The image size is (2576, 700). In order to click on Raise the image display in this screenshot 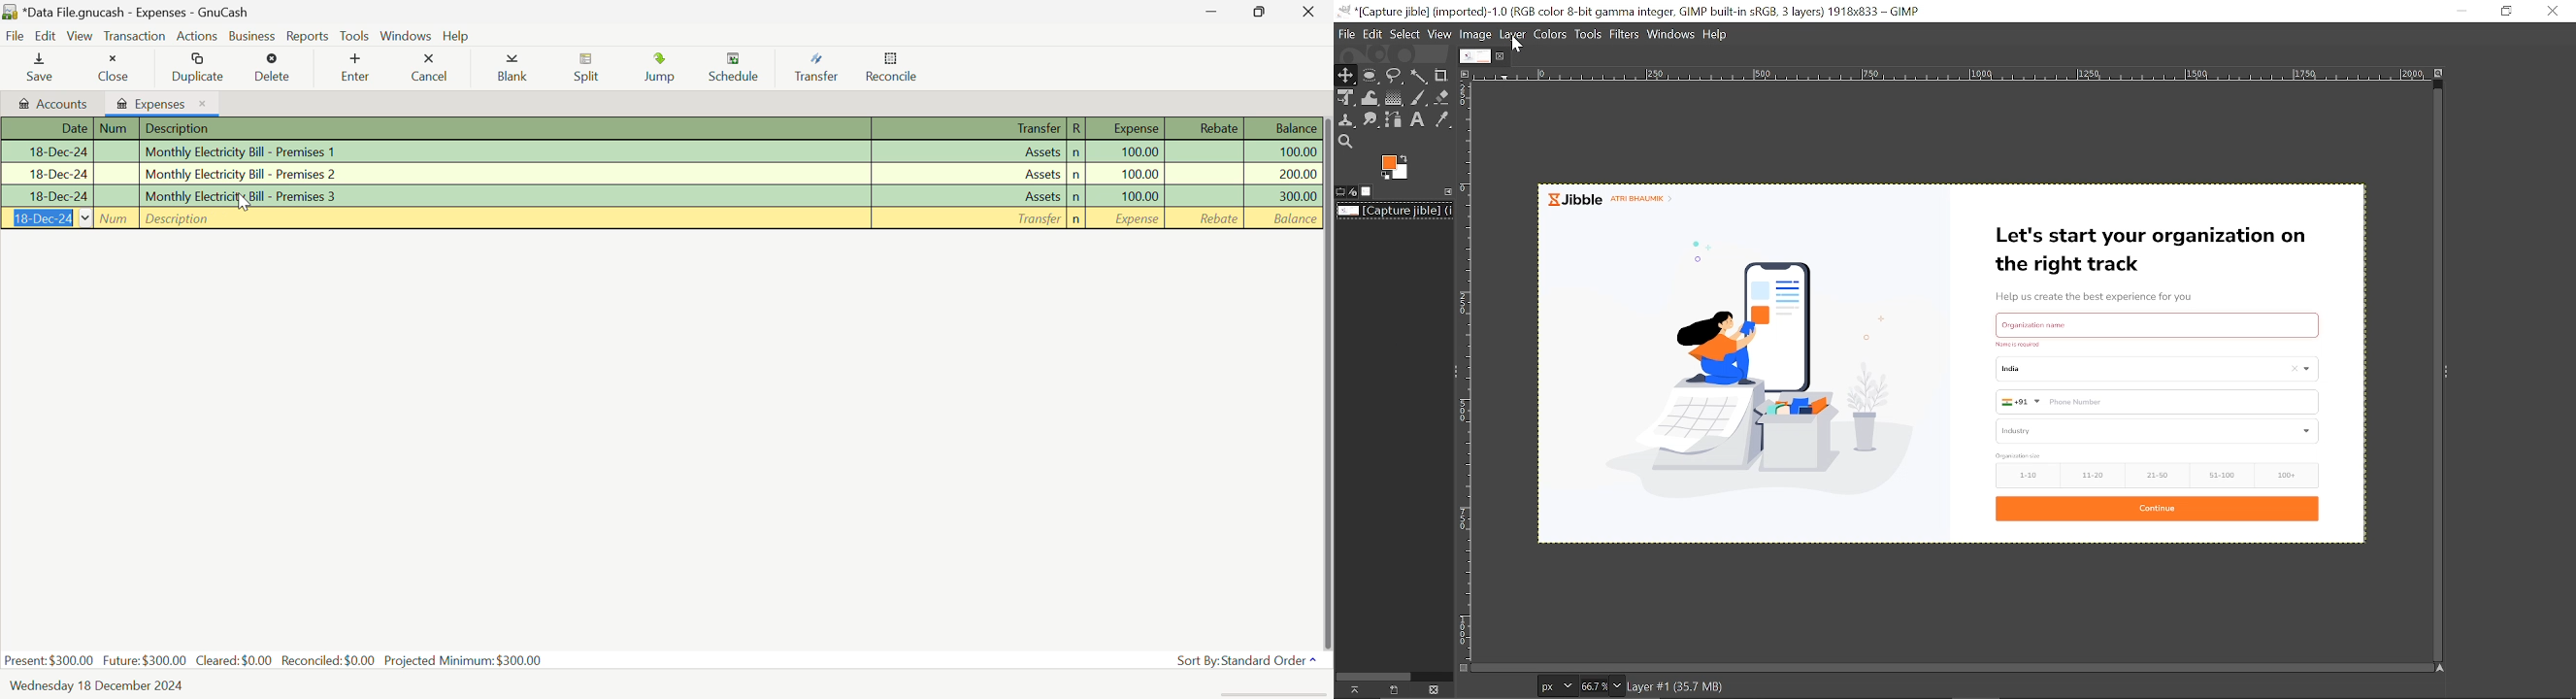, I will do `click(1352, 689)`.